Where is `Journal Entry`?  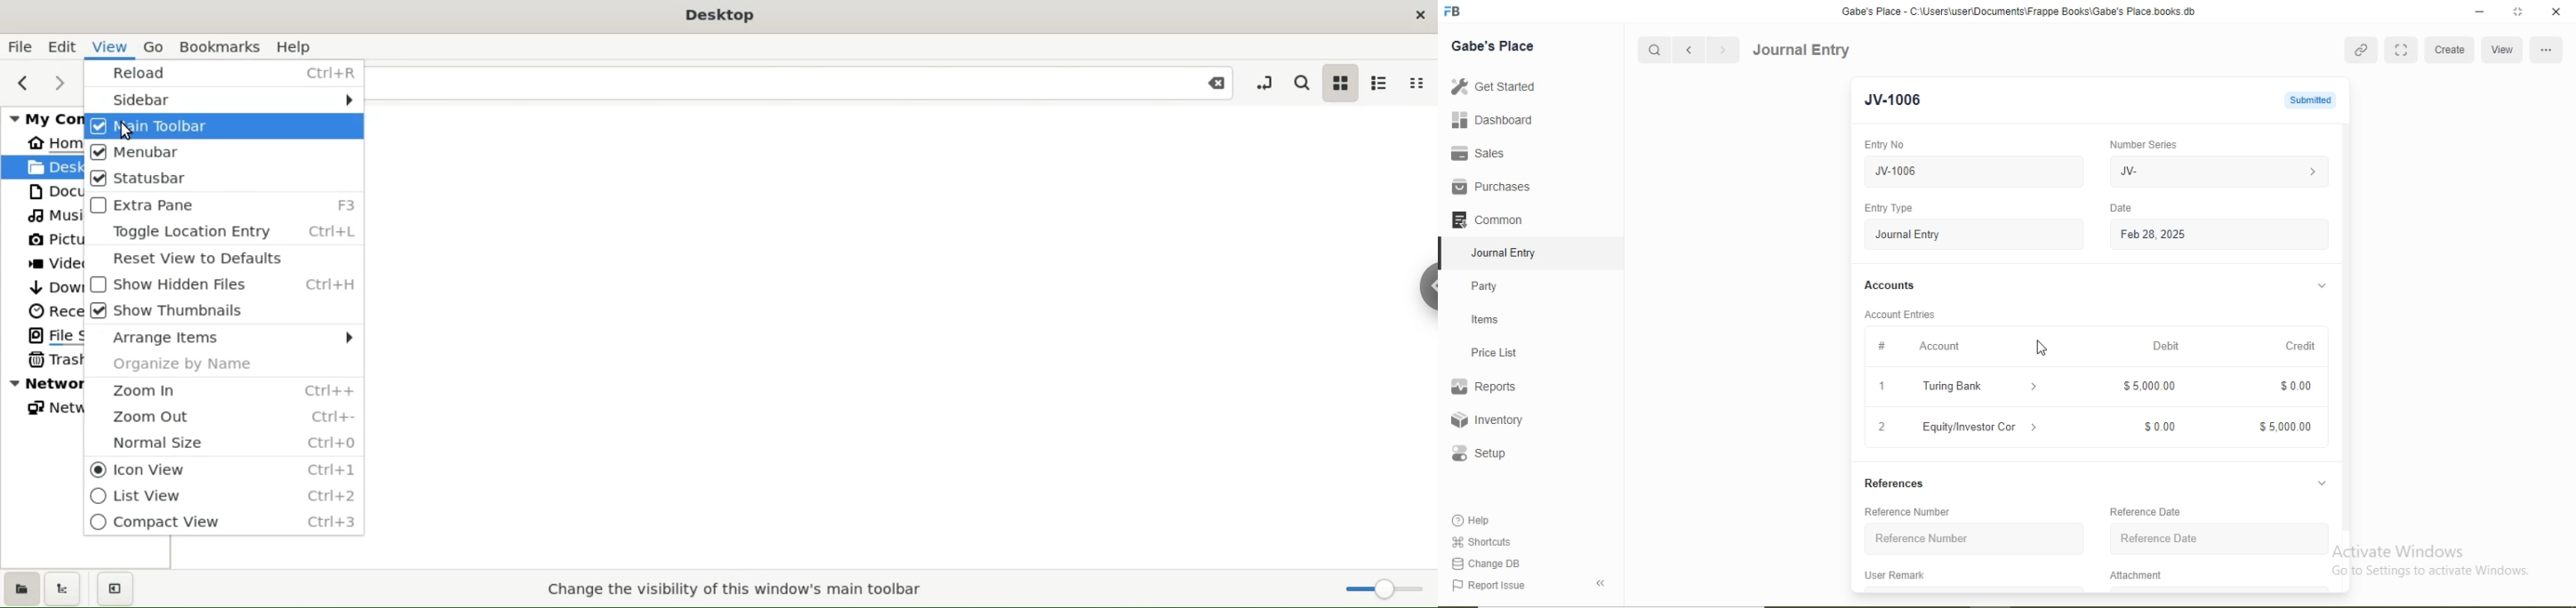
Journal Entry is located at coordinates (1802, 50).